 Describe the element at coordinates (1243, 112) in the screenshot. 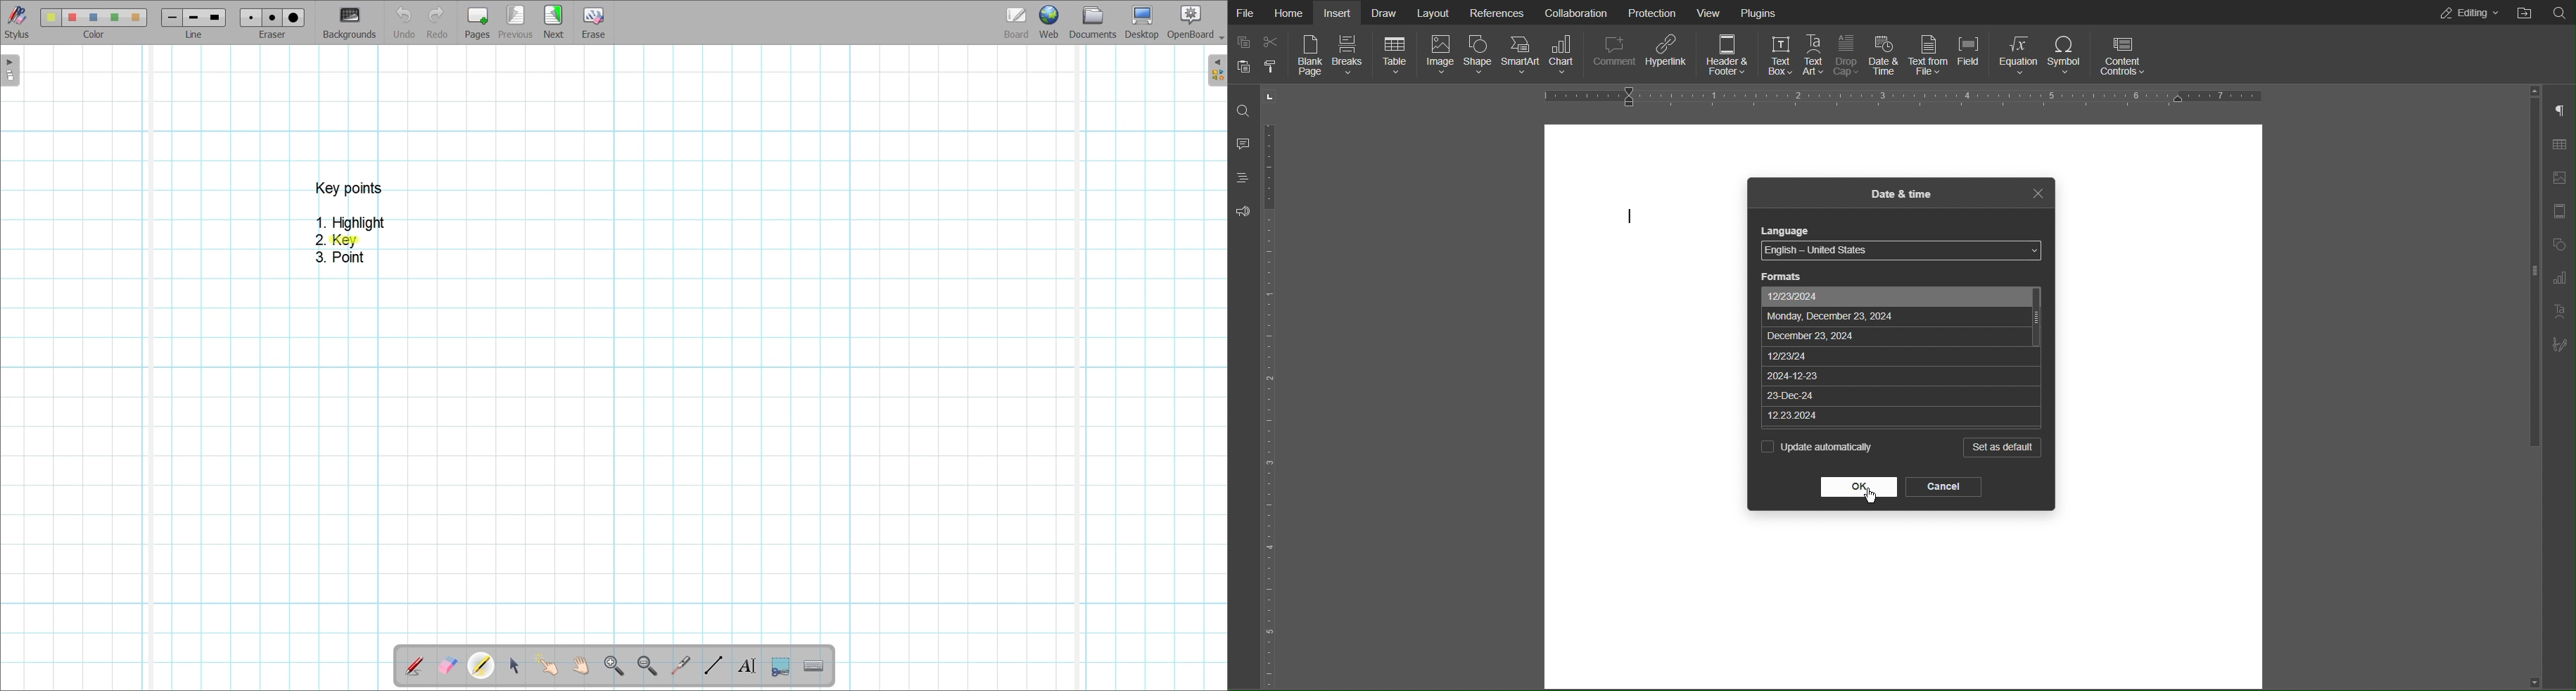

I see `Search` at that location.